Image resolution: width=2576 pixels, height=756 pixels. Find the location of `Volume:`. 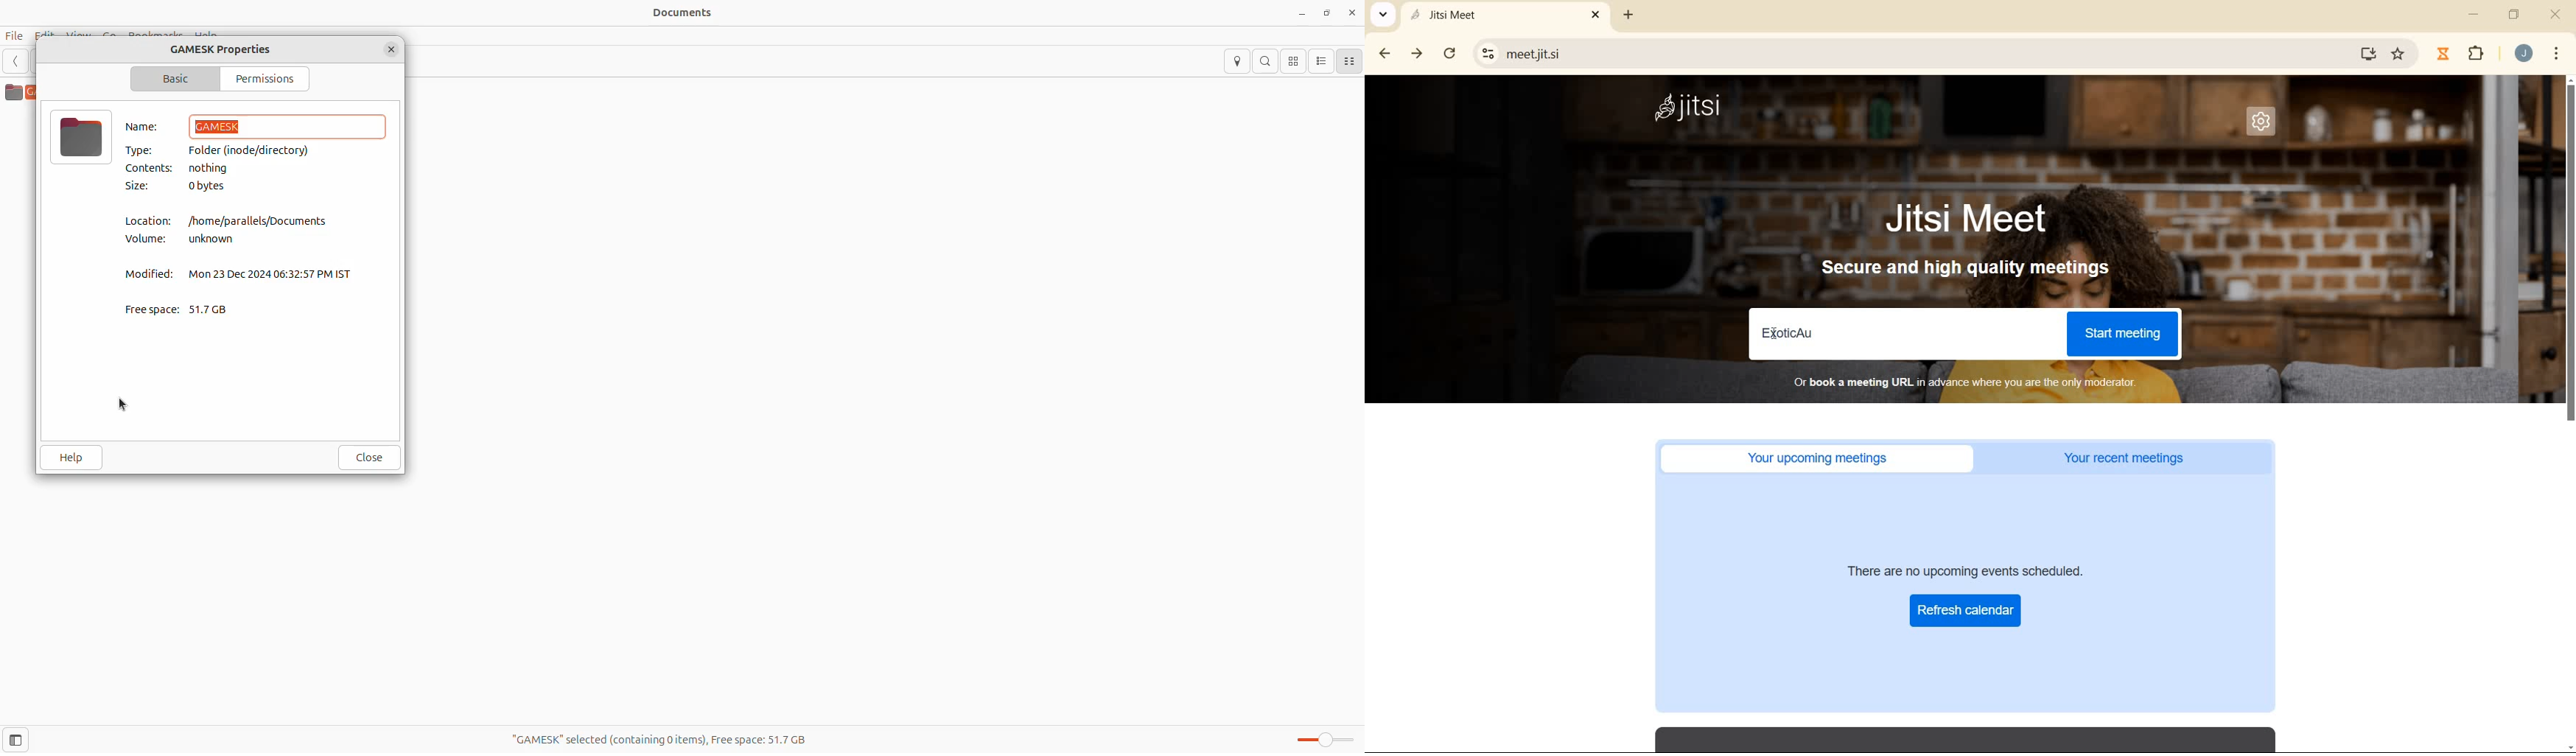

Volume: is located at coordinates (147, 242).